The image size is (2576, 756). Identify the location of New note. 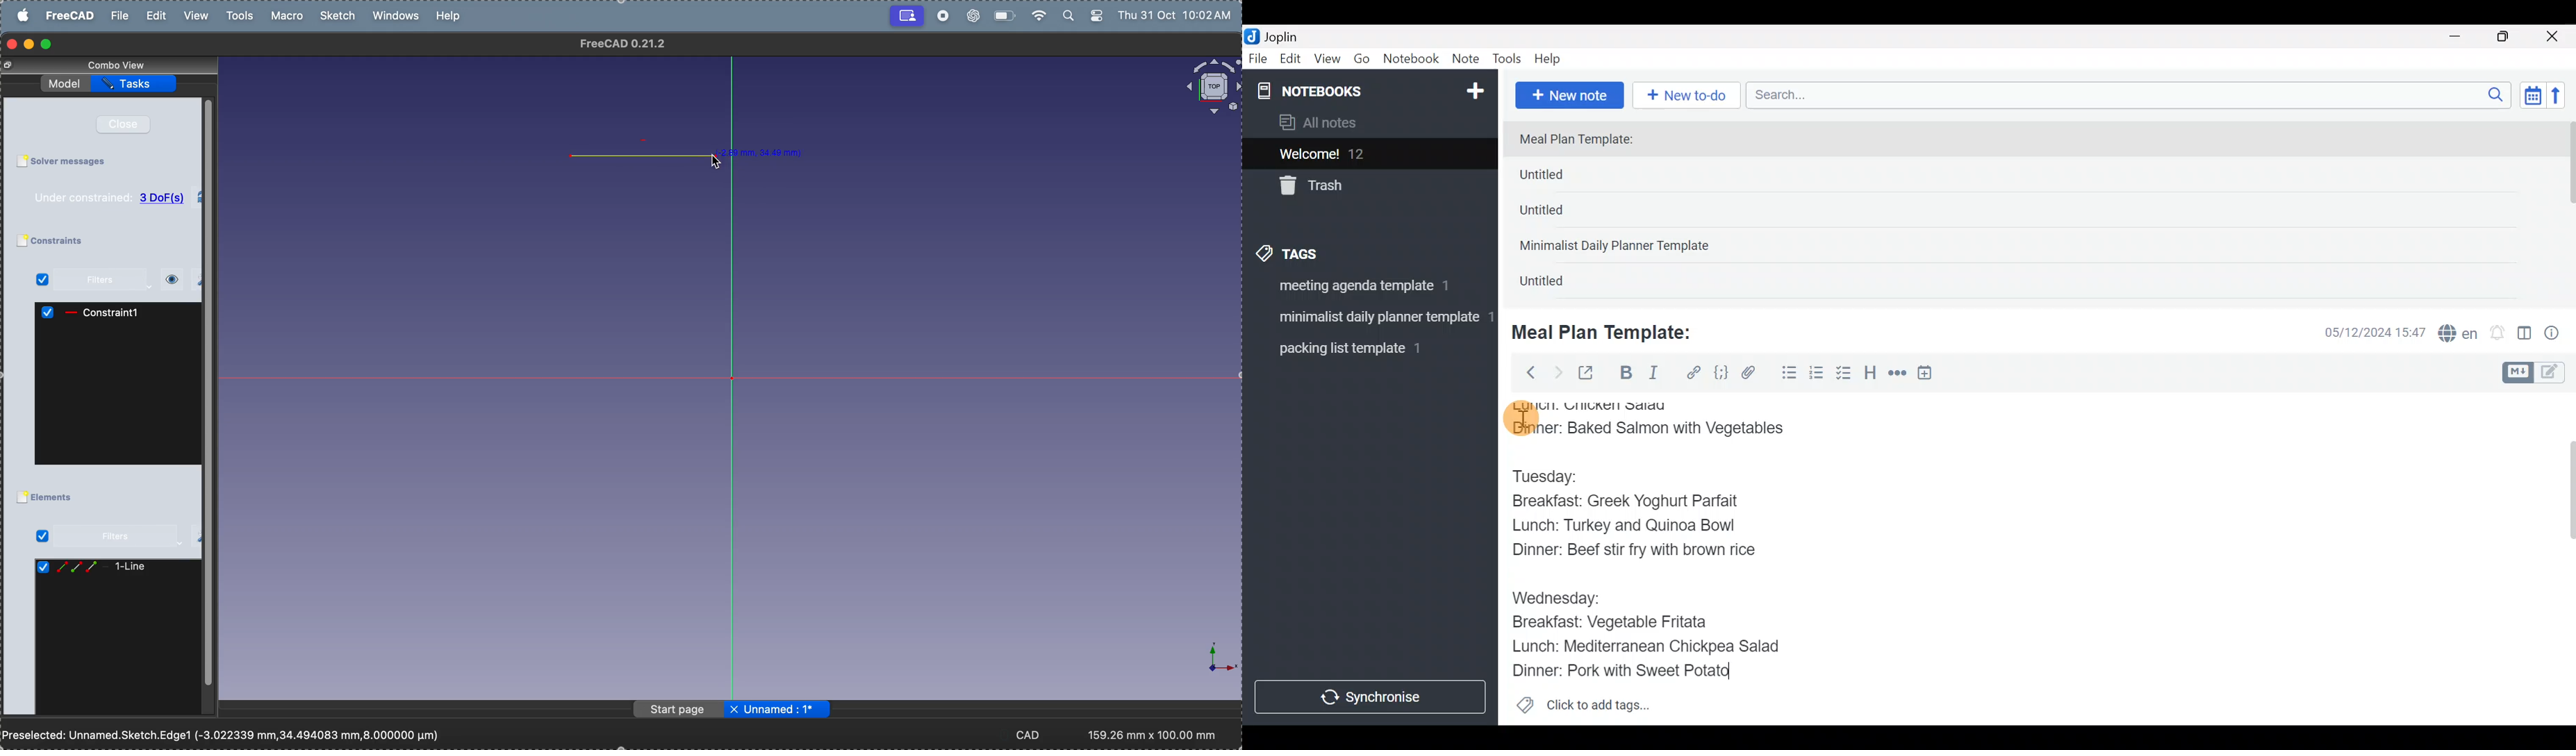
(1568, 94).